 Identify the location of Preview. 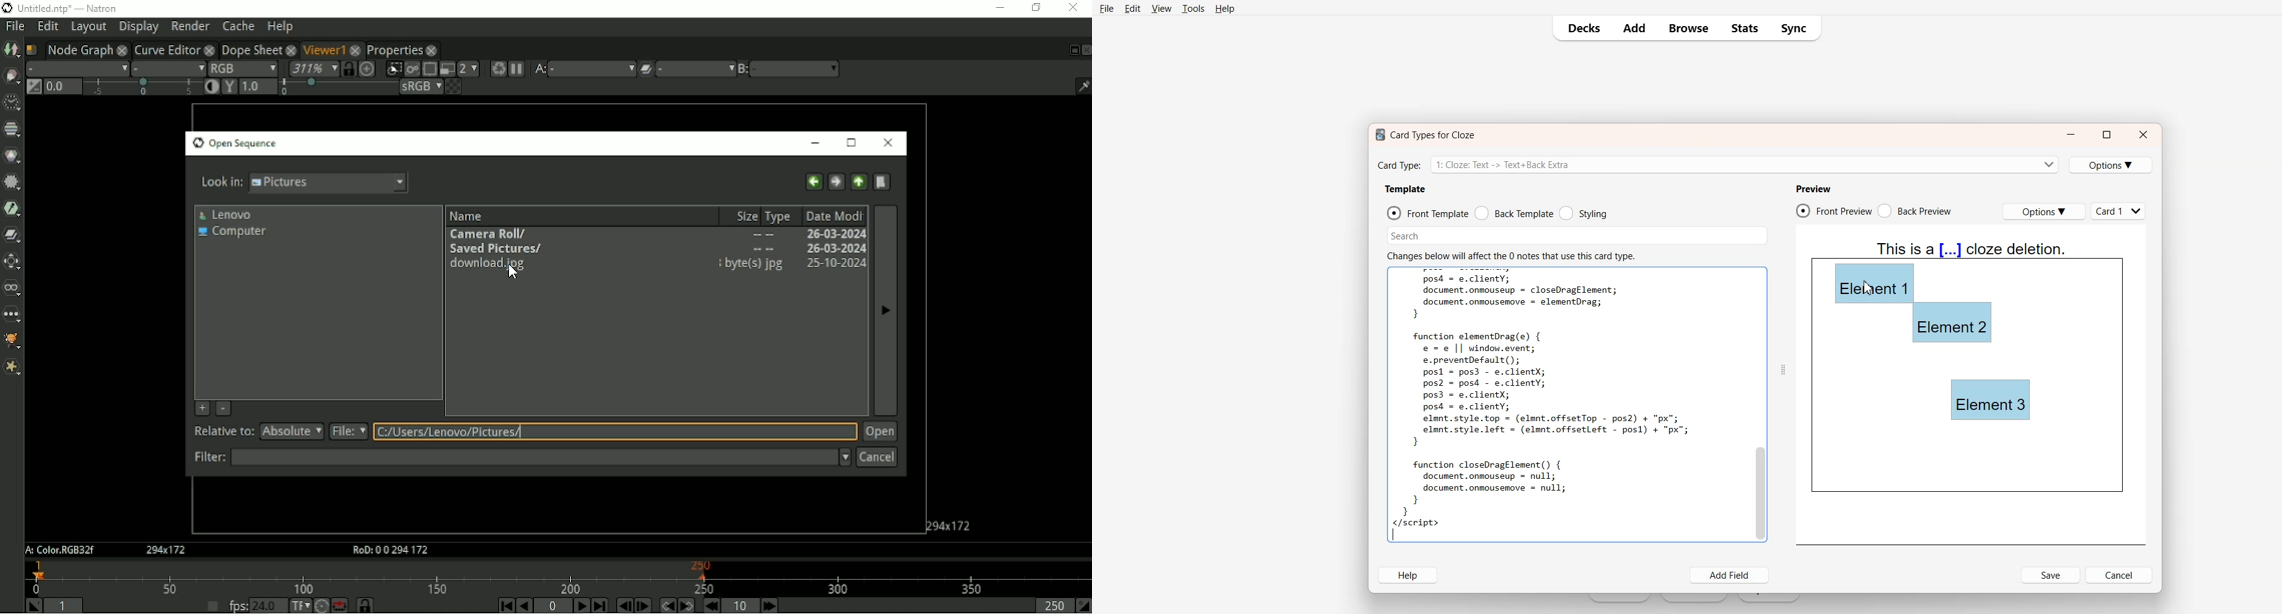
(1813, 189).